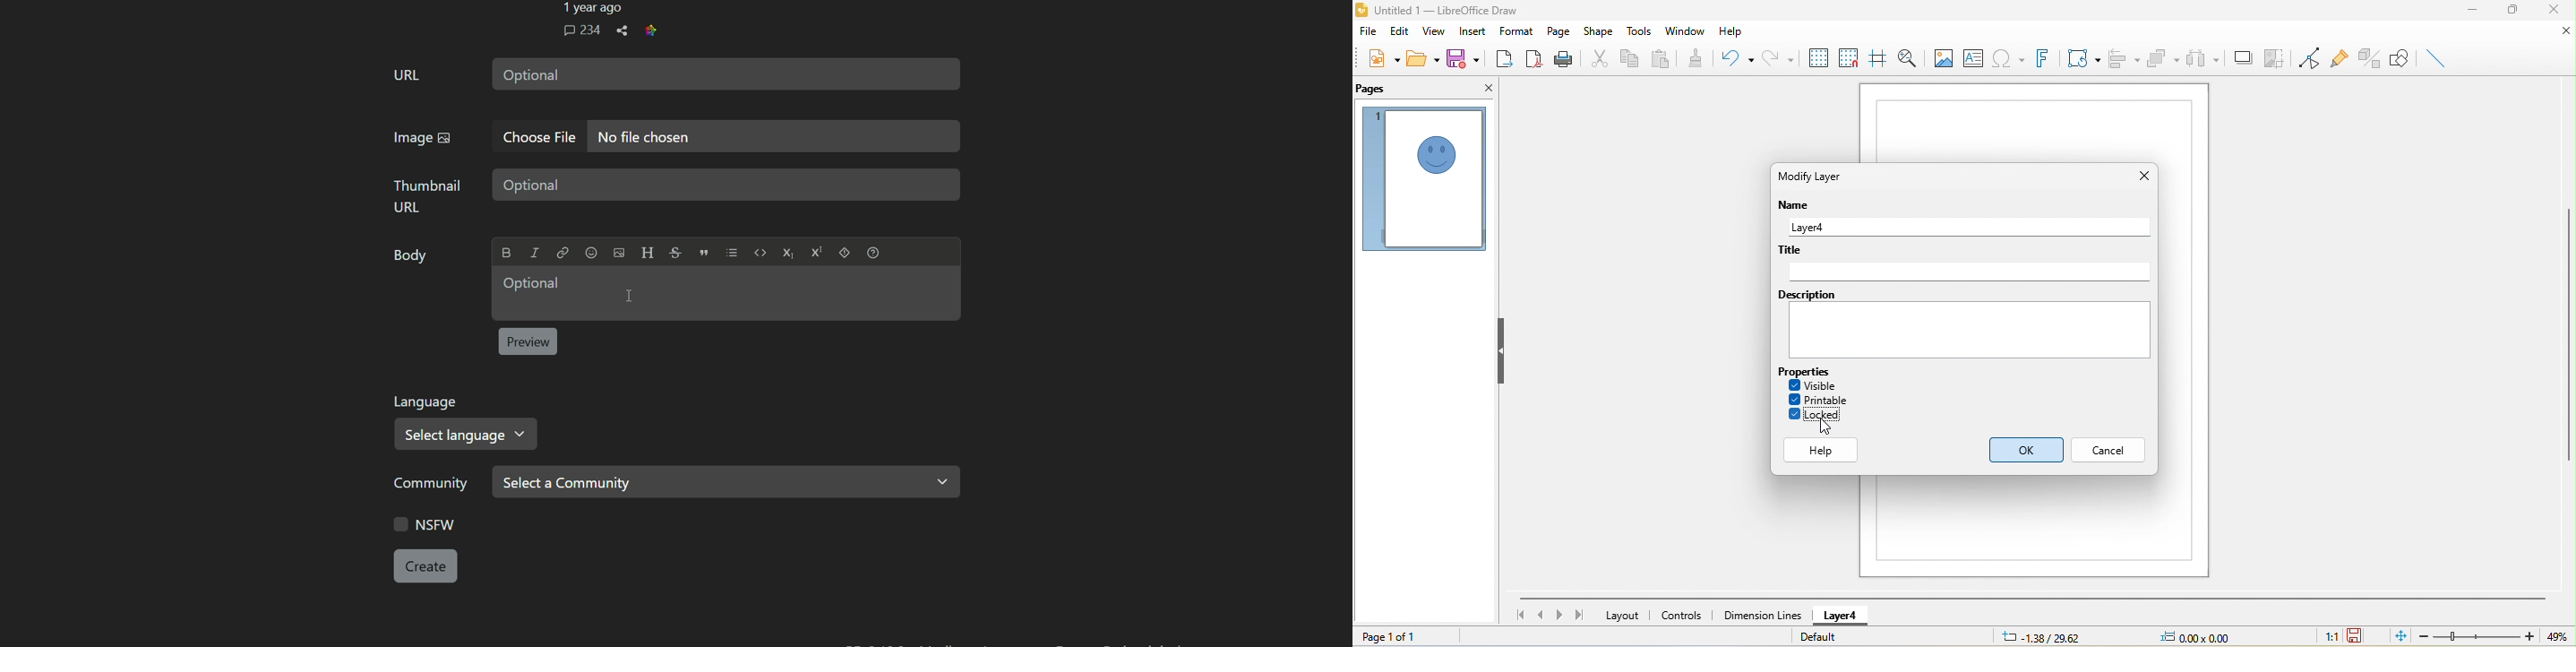 The image size is (2576, 672). I want to click on shadow, so click(2242, 57).